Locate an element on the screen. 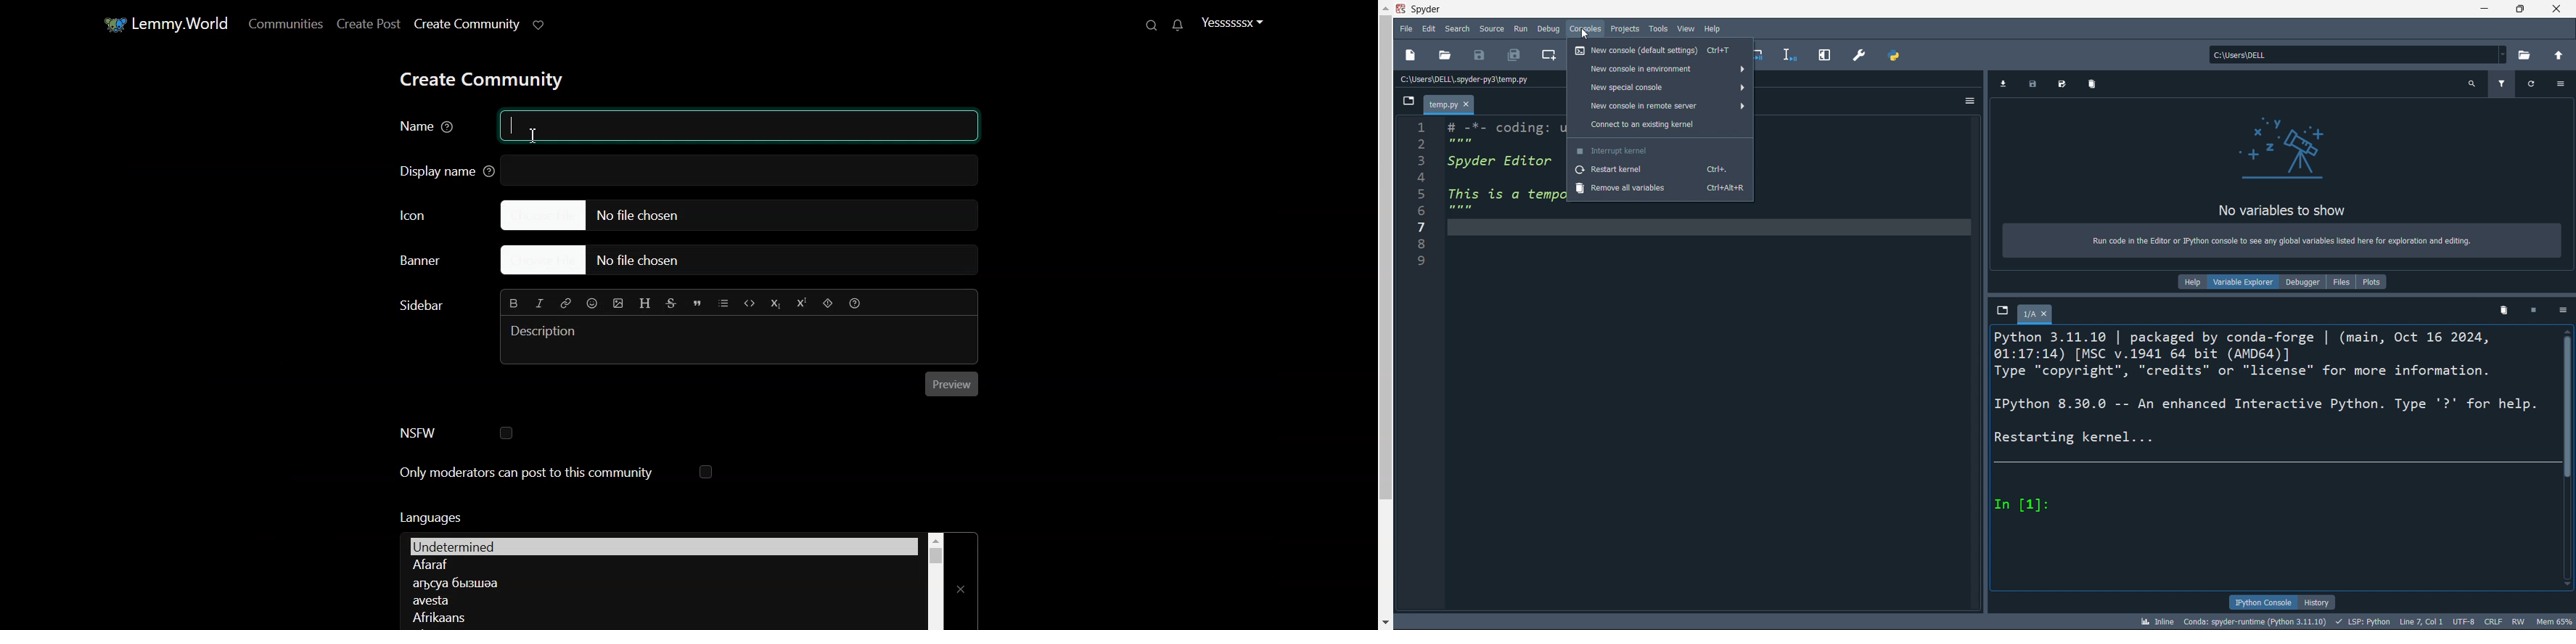 The height and width of the screenshot is (644, 2576). Bold is located at coordinates (514, 302).